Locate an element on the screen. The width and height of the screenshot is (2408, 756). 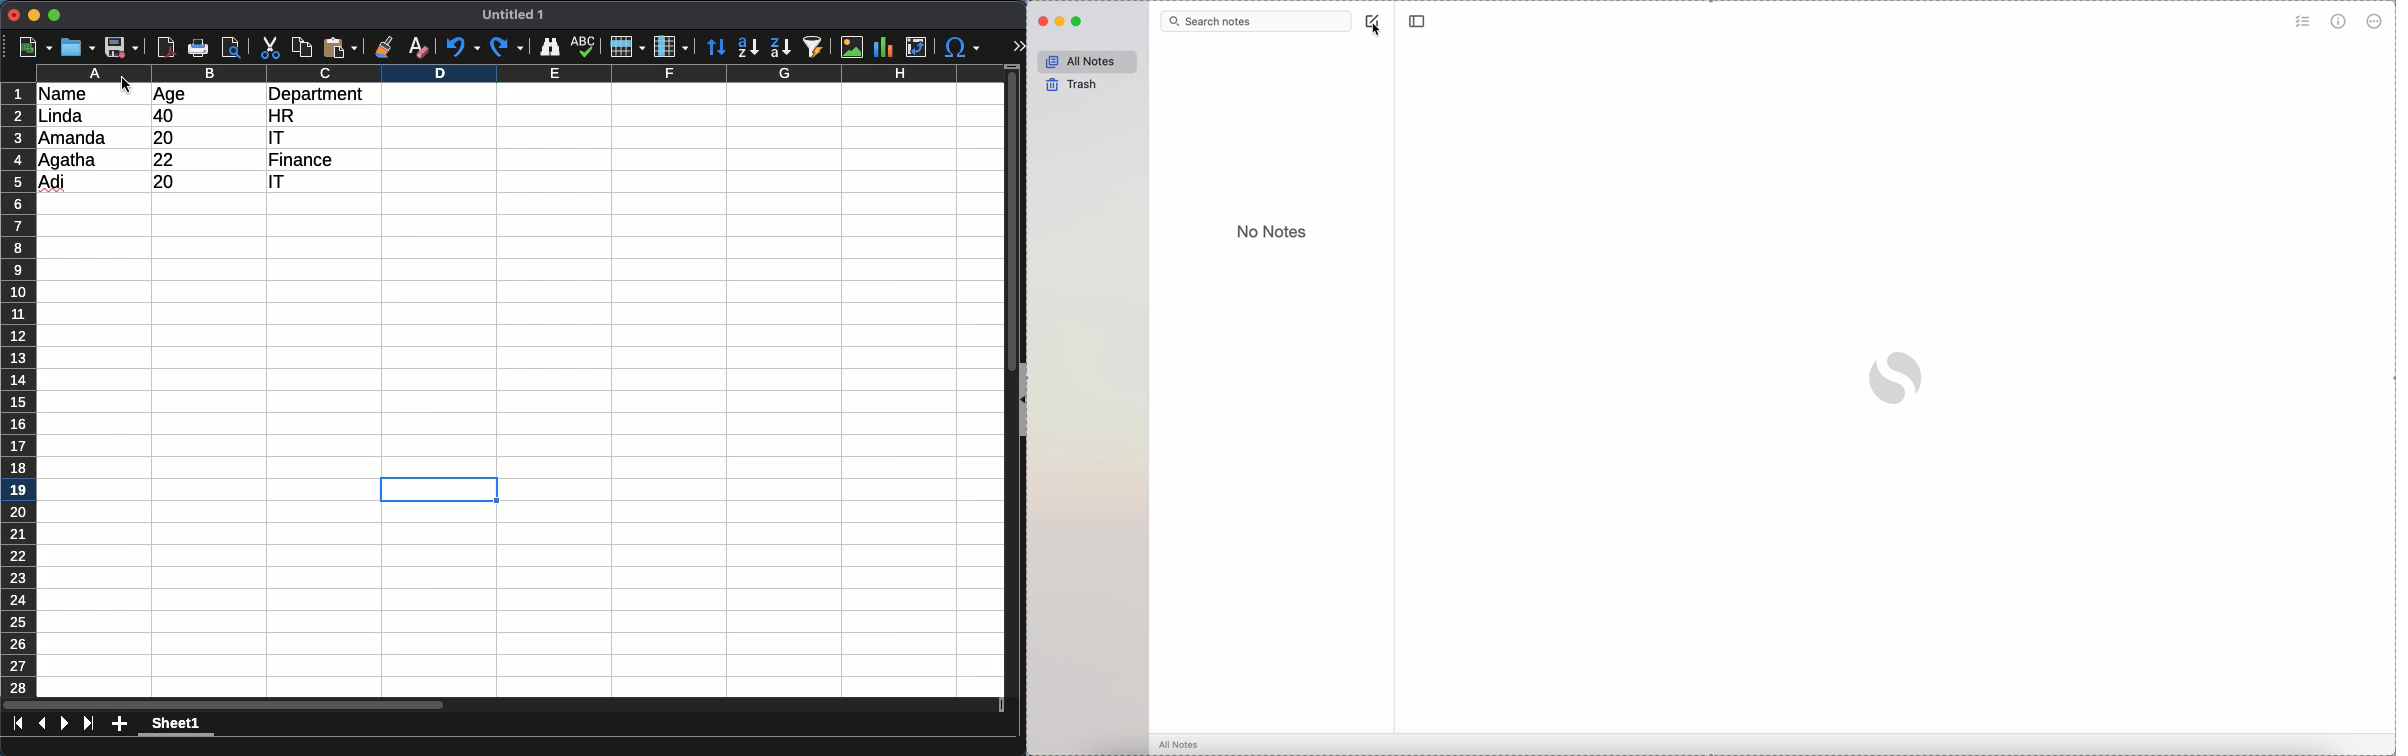
print is located at coordinates (201, 47).